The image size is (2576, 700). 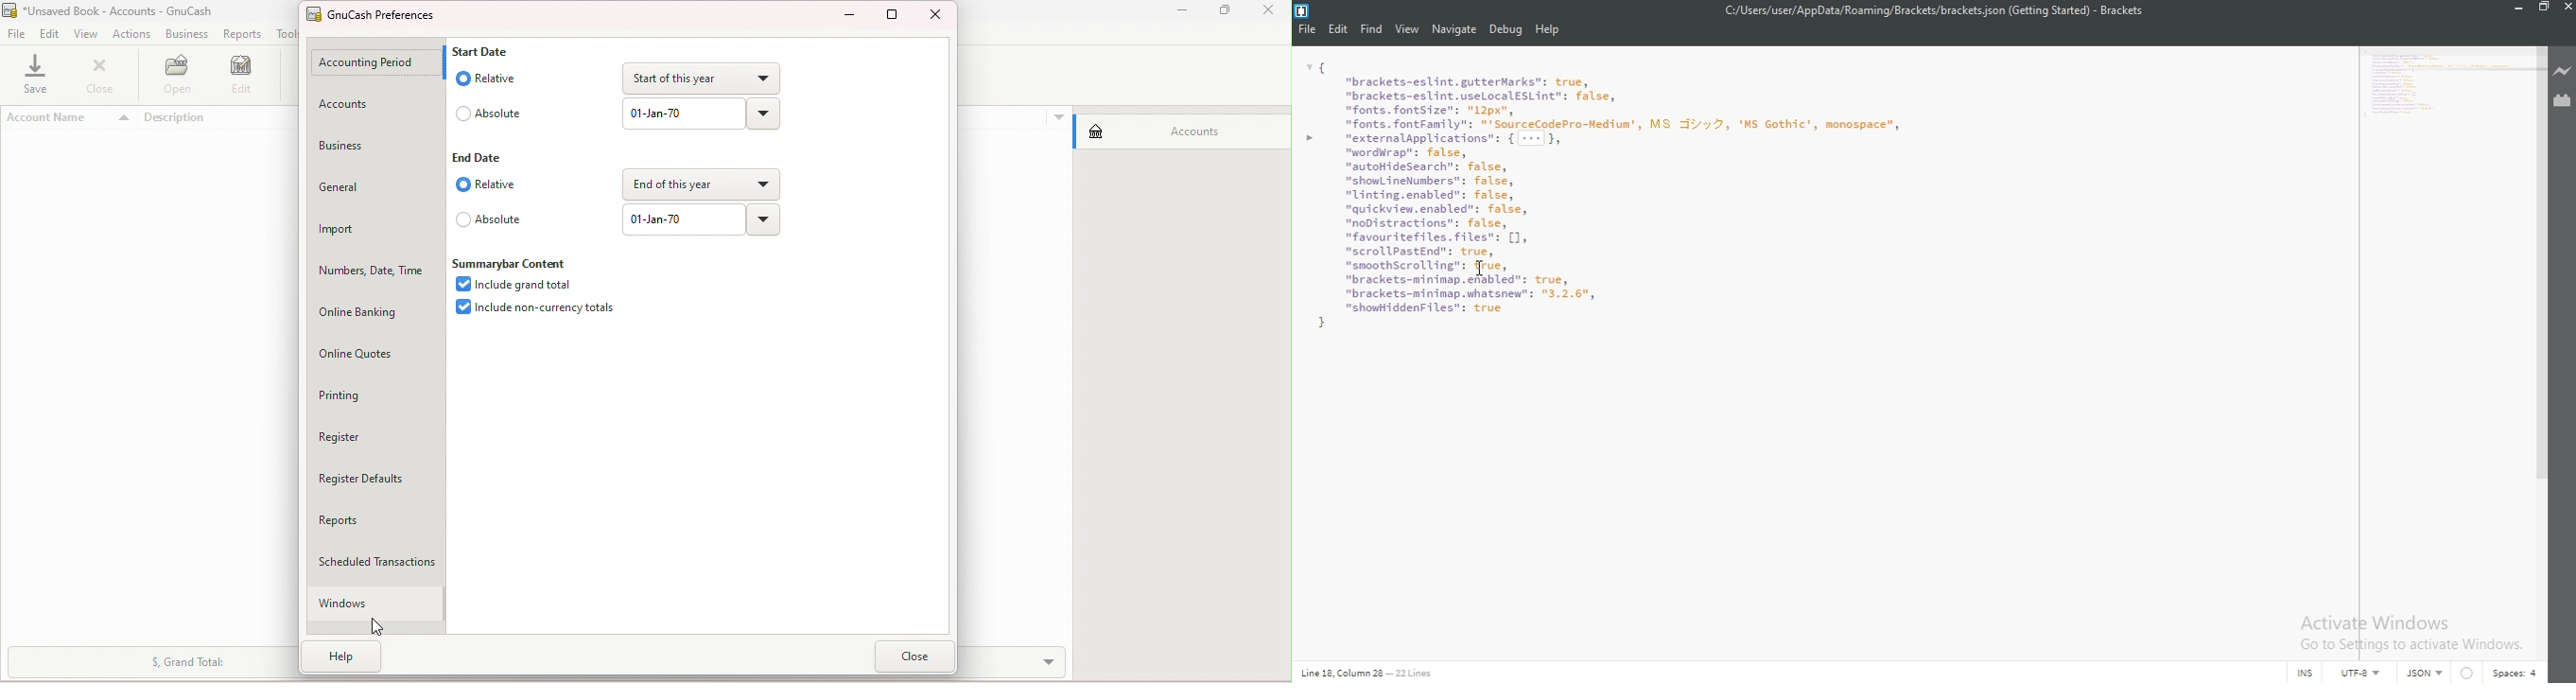 What do you see at coordinates (485, 78) in the screenshot?
I see `Relative` at bounding box center [485, 78].